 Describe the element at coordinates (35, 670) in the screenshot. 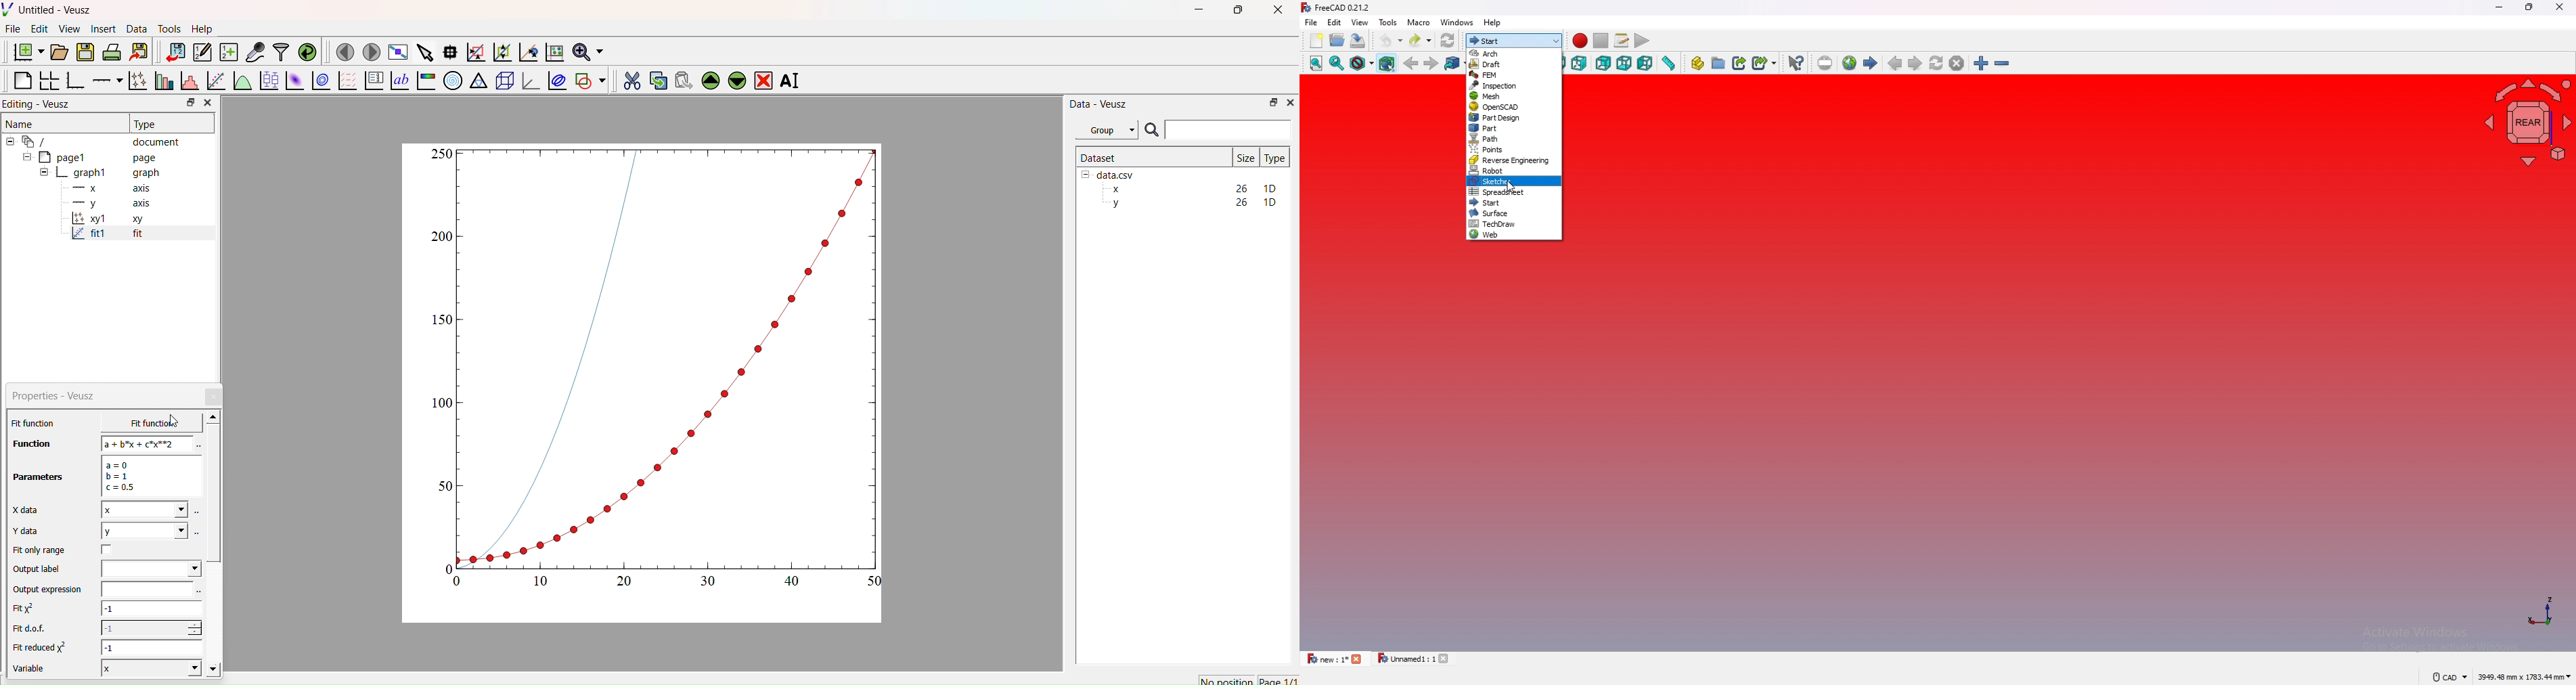

I see `Variable` at that location.